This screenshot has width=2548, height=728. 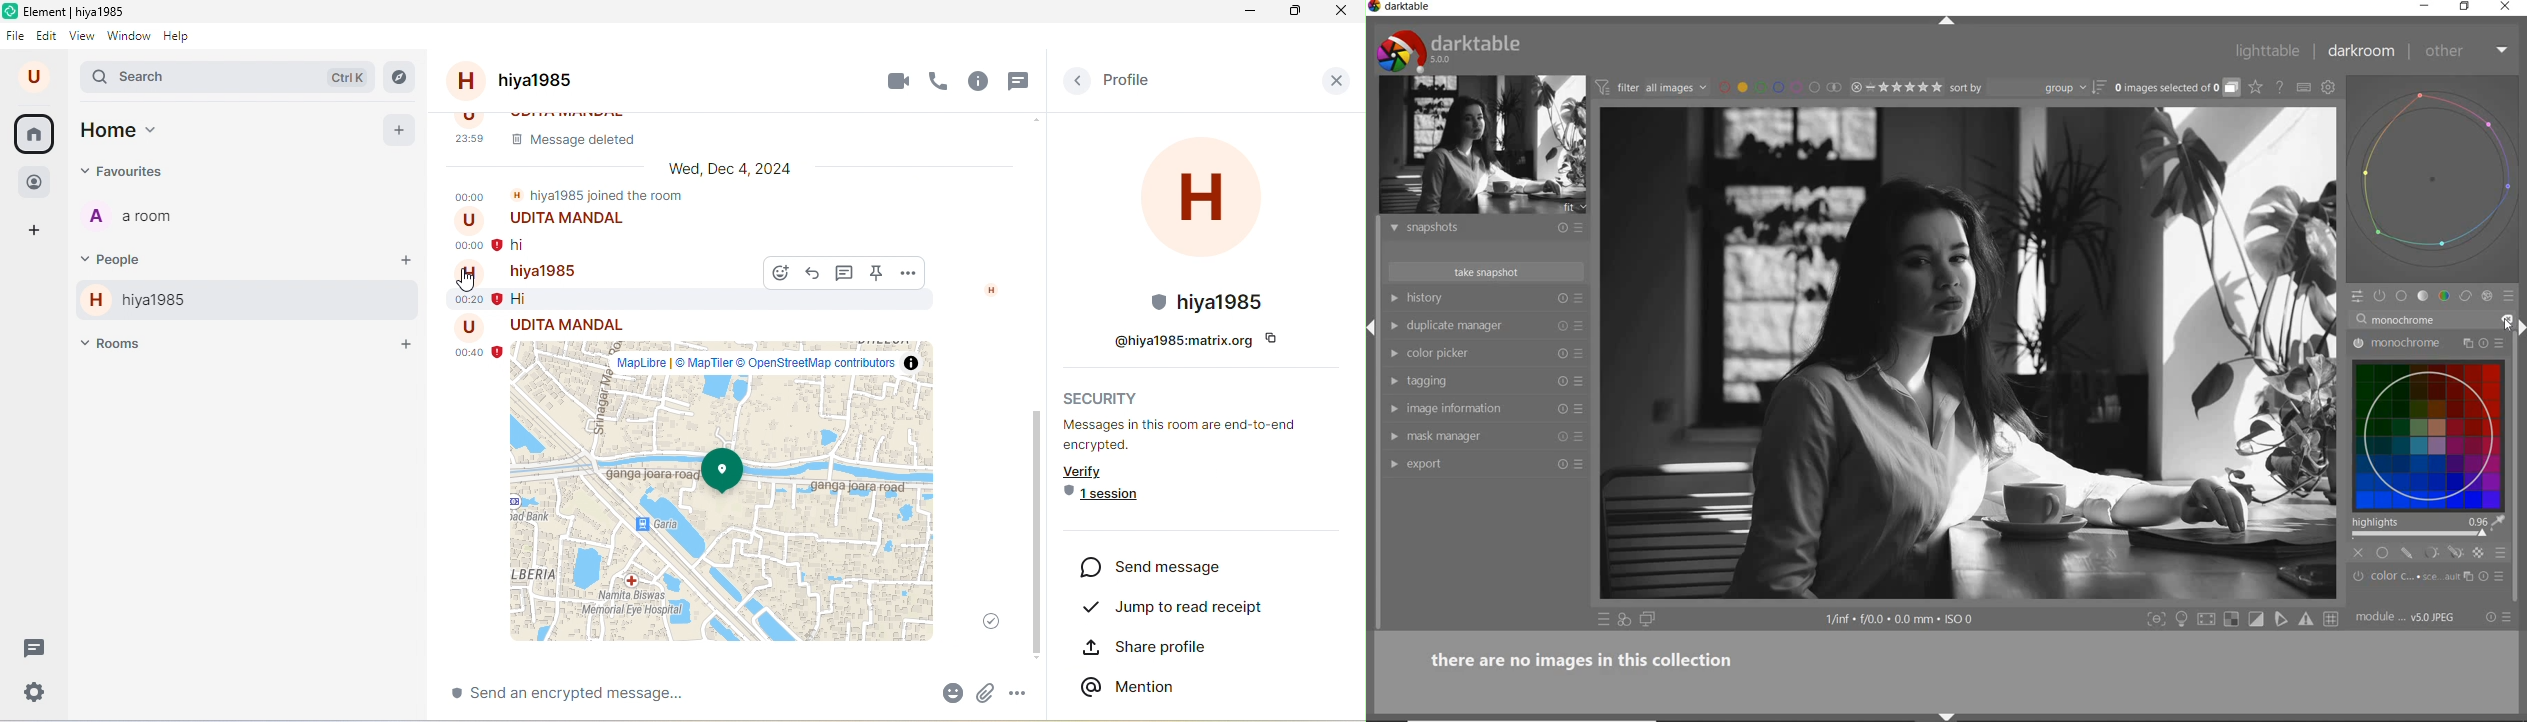 What do you see at coordinates (2358, 342) in the screenshot?
I see `'monochrome' turned on` at bounding box center [2358, 342].